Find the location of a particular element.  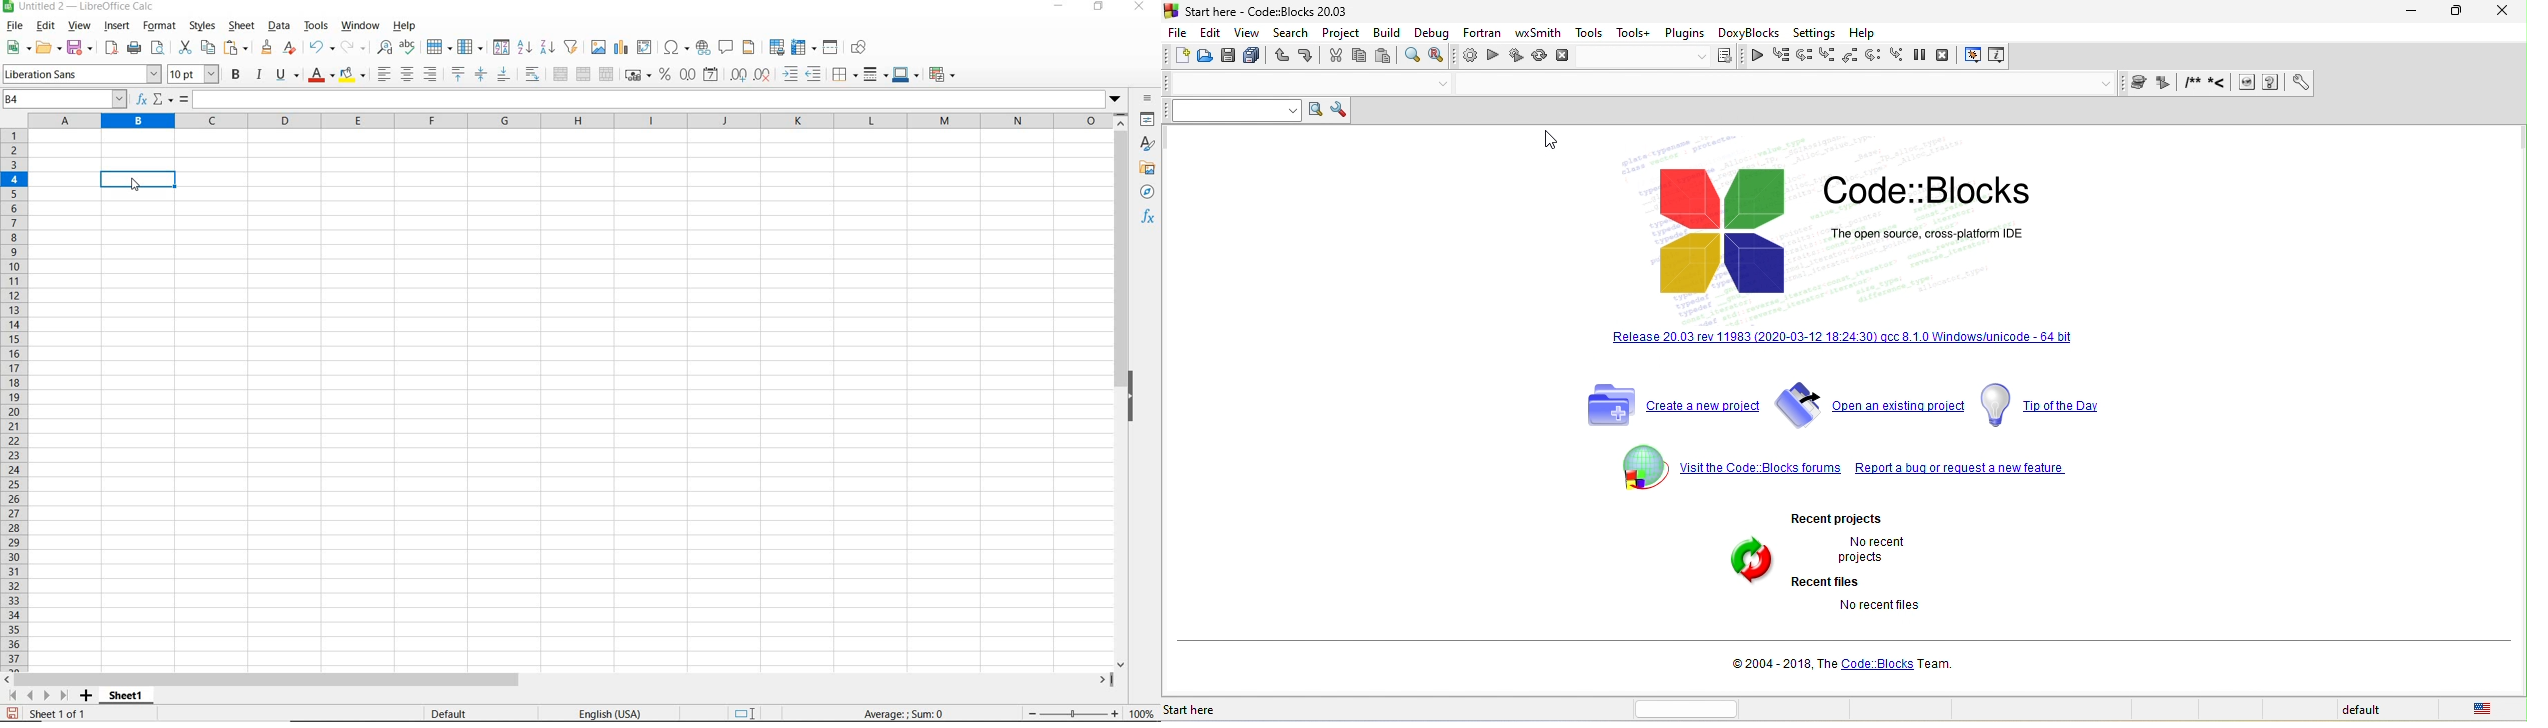

align right is located at coordinates (432, 74).